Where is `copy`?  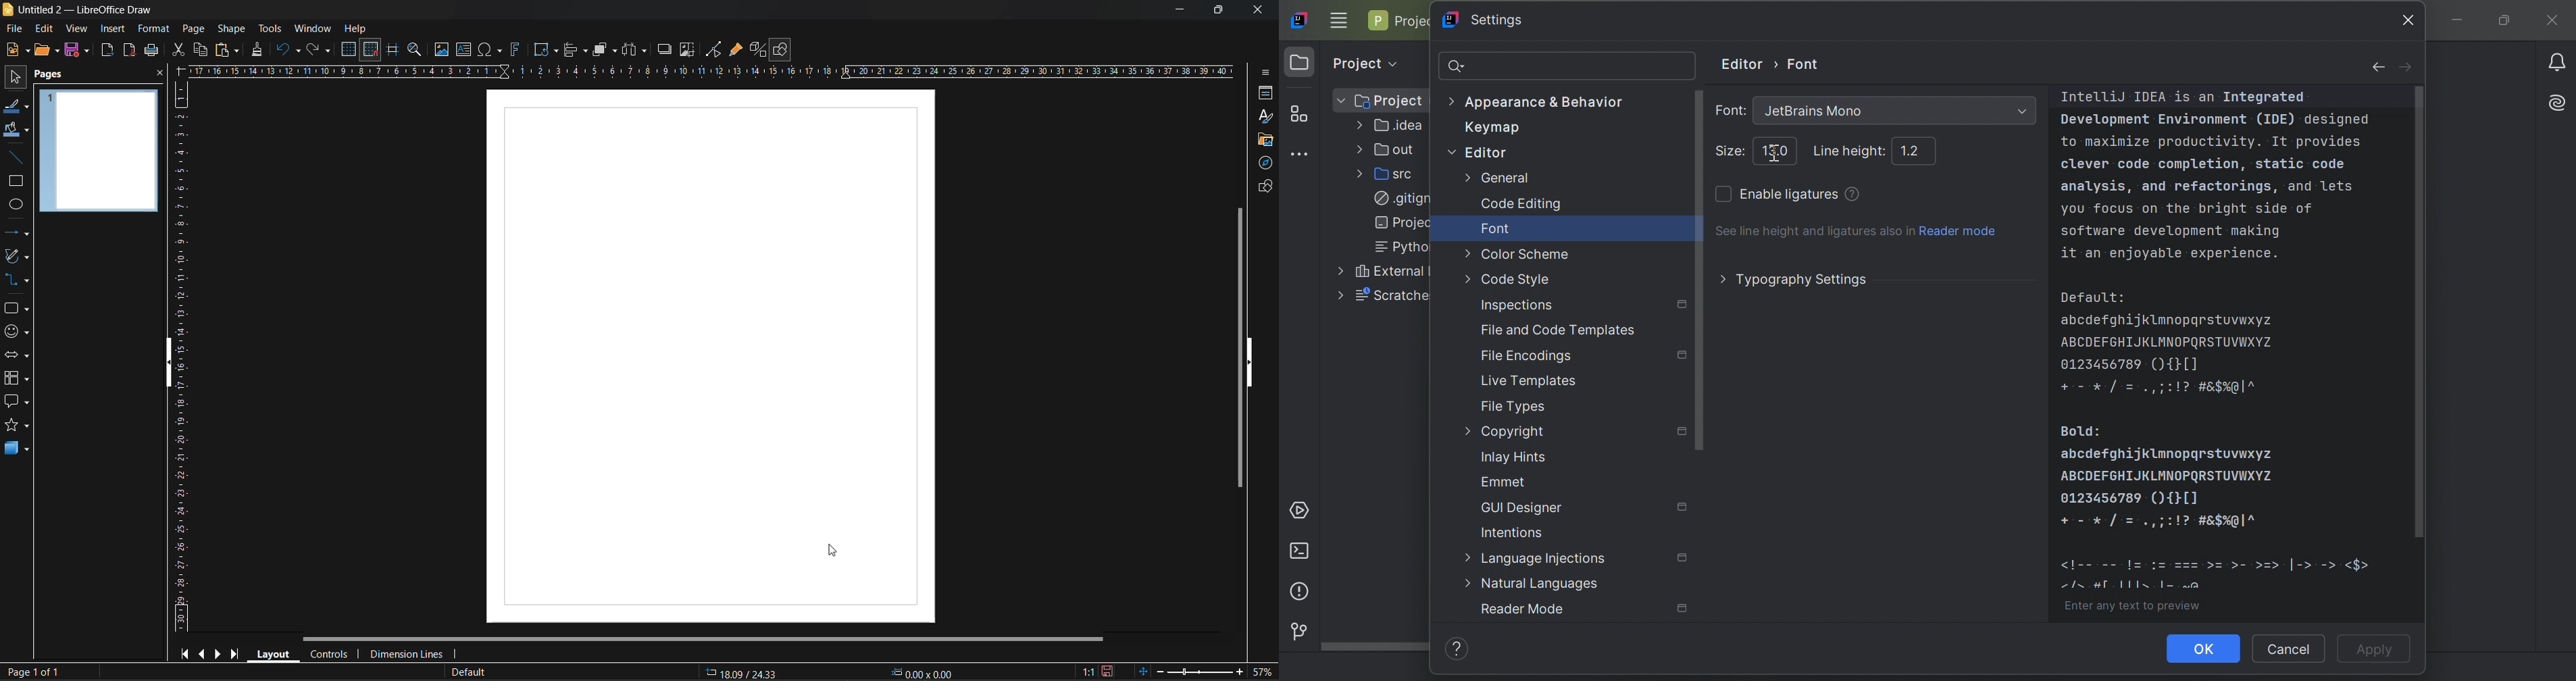 copy is located at coordinates (200, 50).